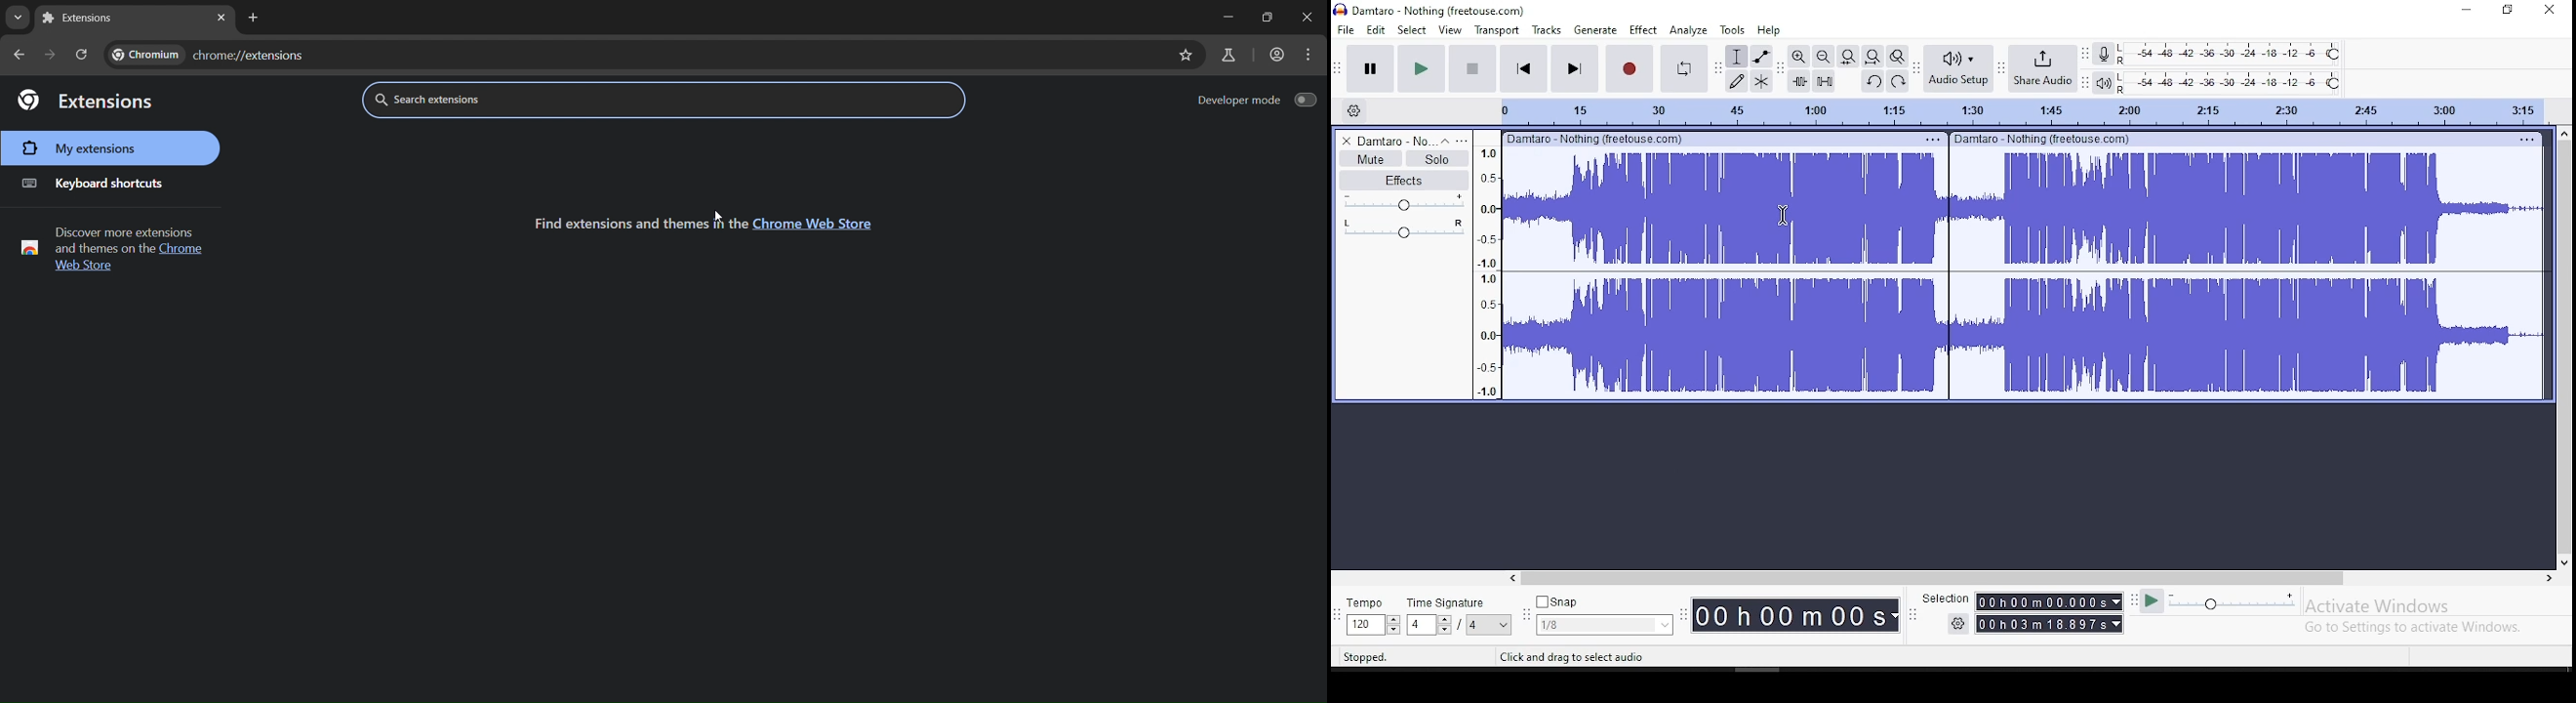 This screenshot has height=728, width=2576. I want to click on text, so click(707, 226).